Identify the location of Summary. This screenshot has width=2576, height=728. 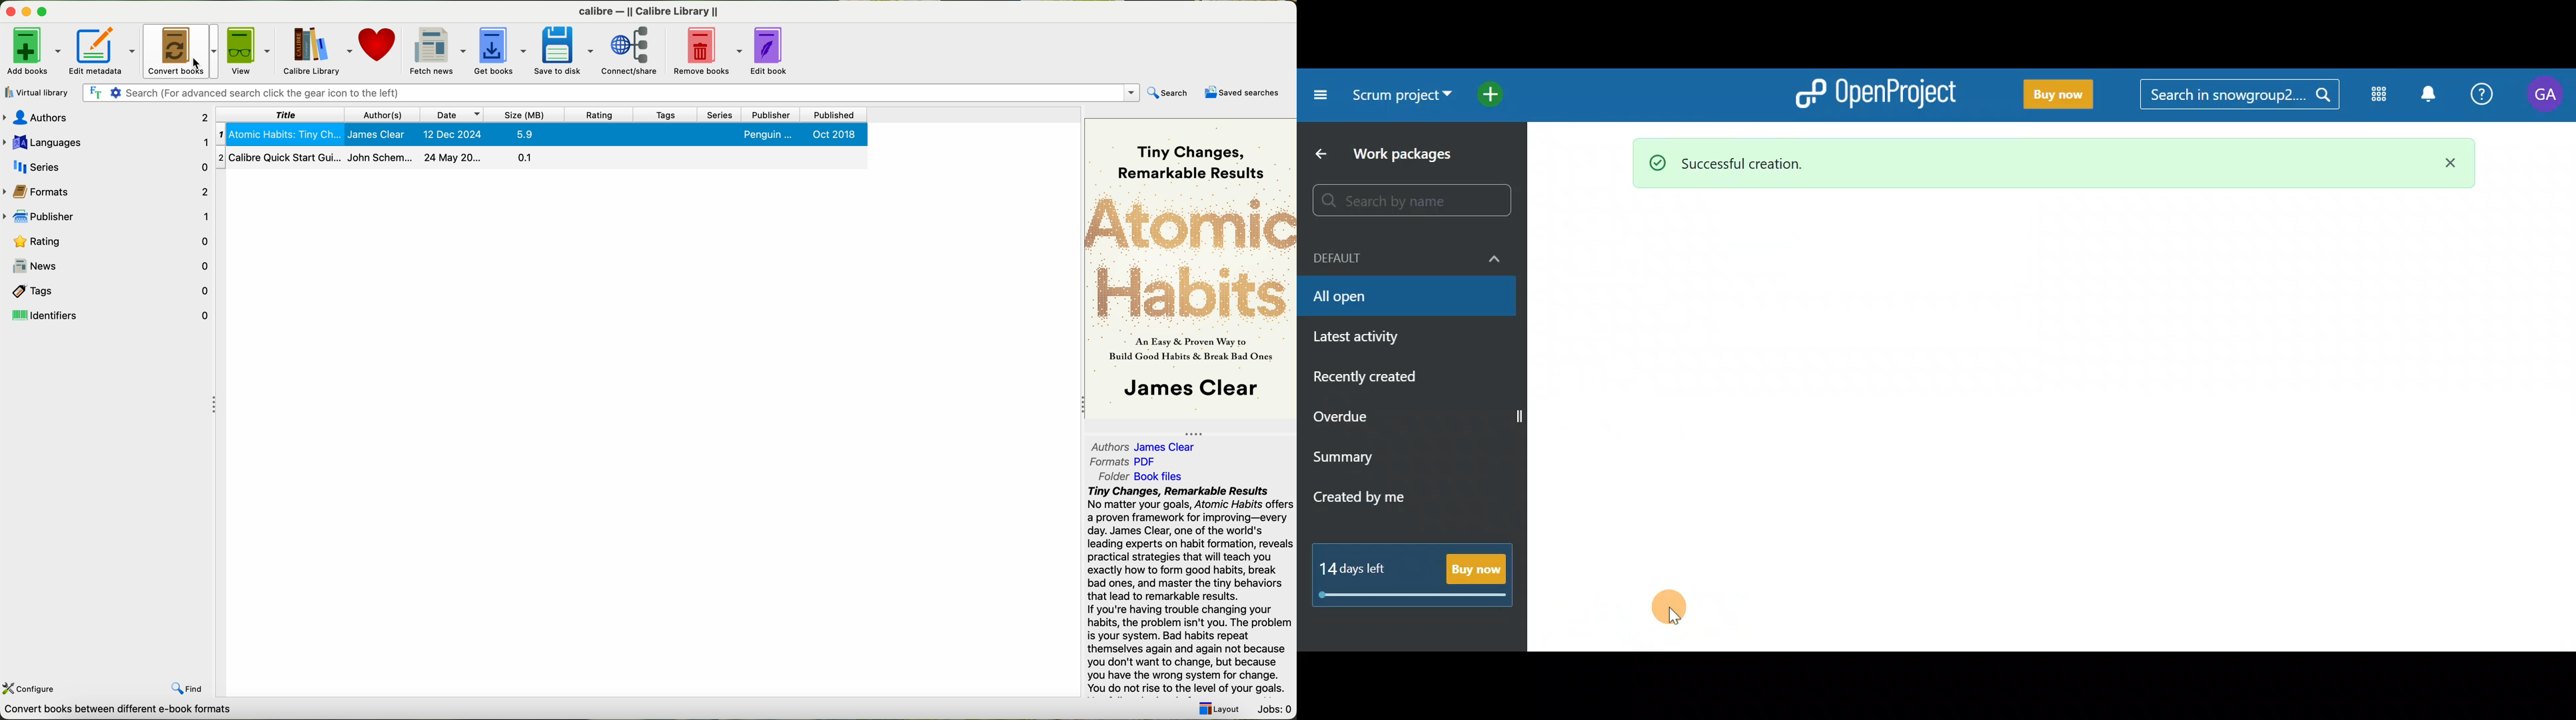
(1405, 457).